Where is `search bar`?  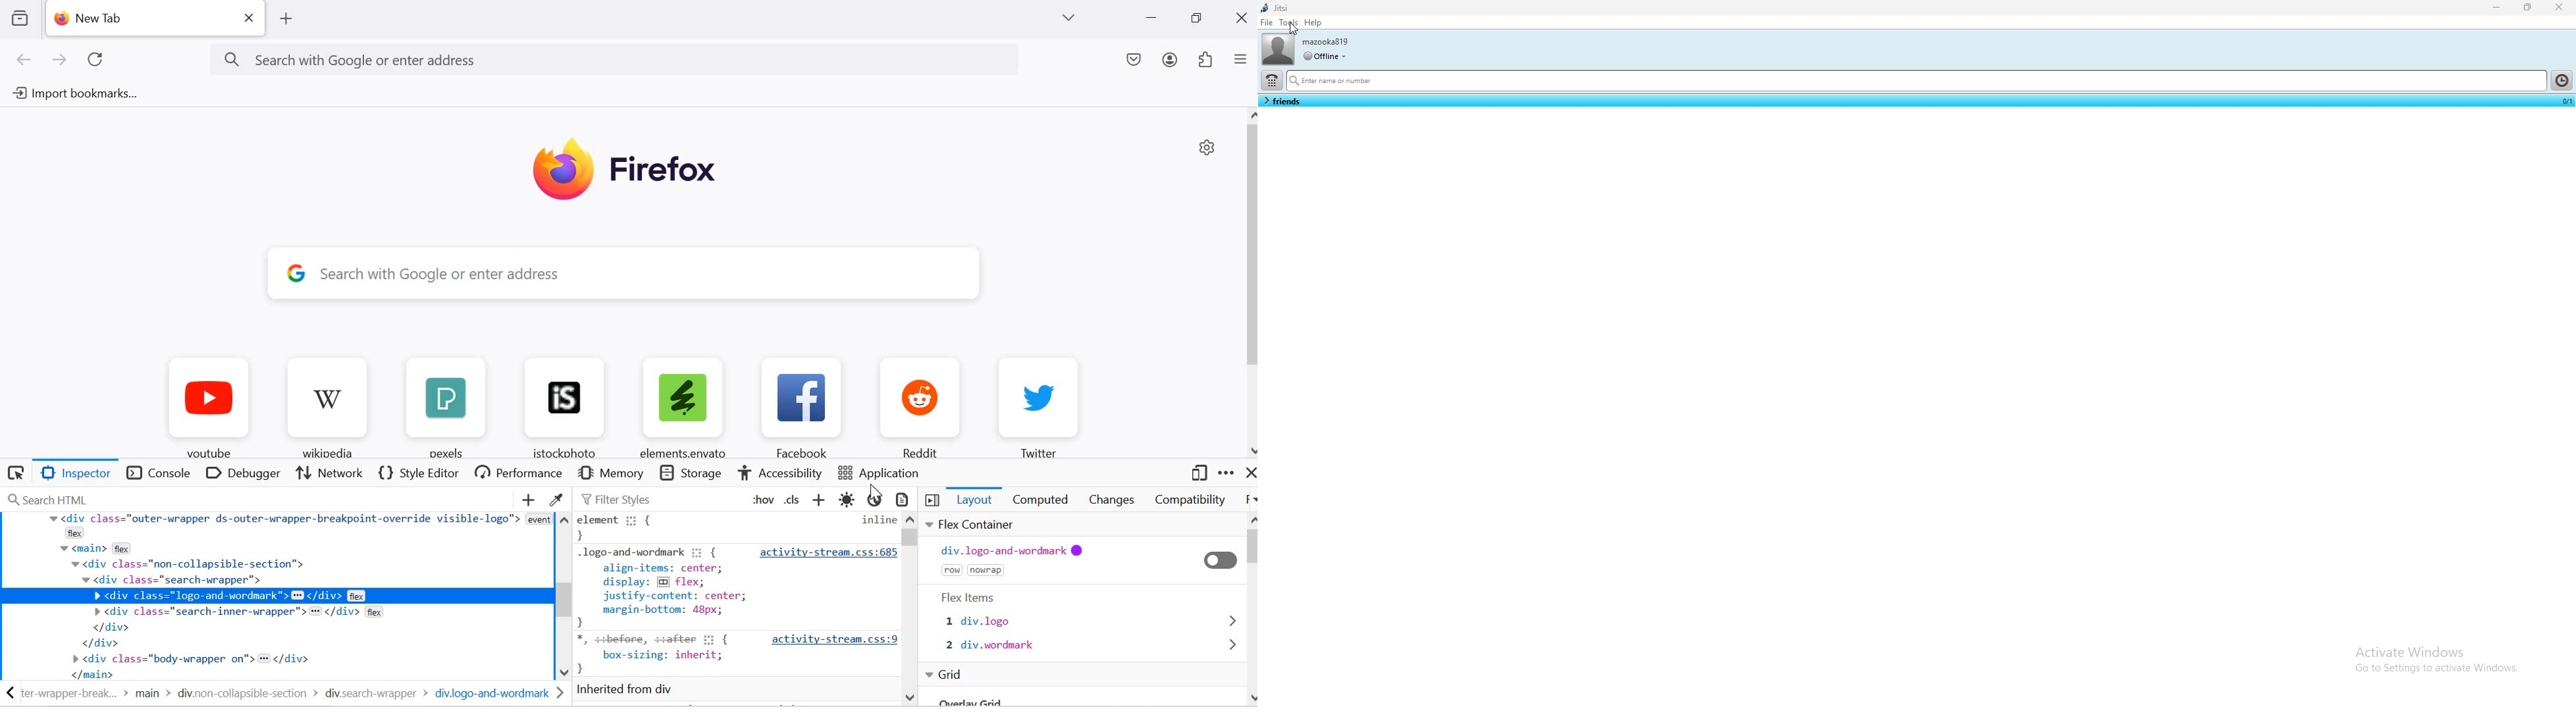
search bar is located at coordinates (1915, 82).